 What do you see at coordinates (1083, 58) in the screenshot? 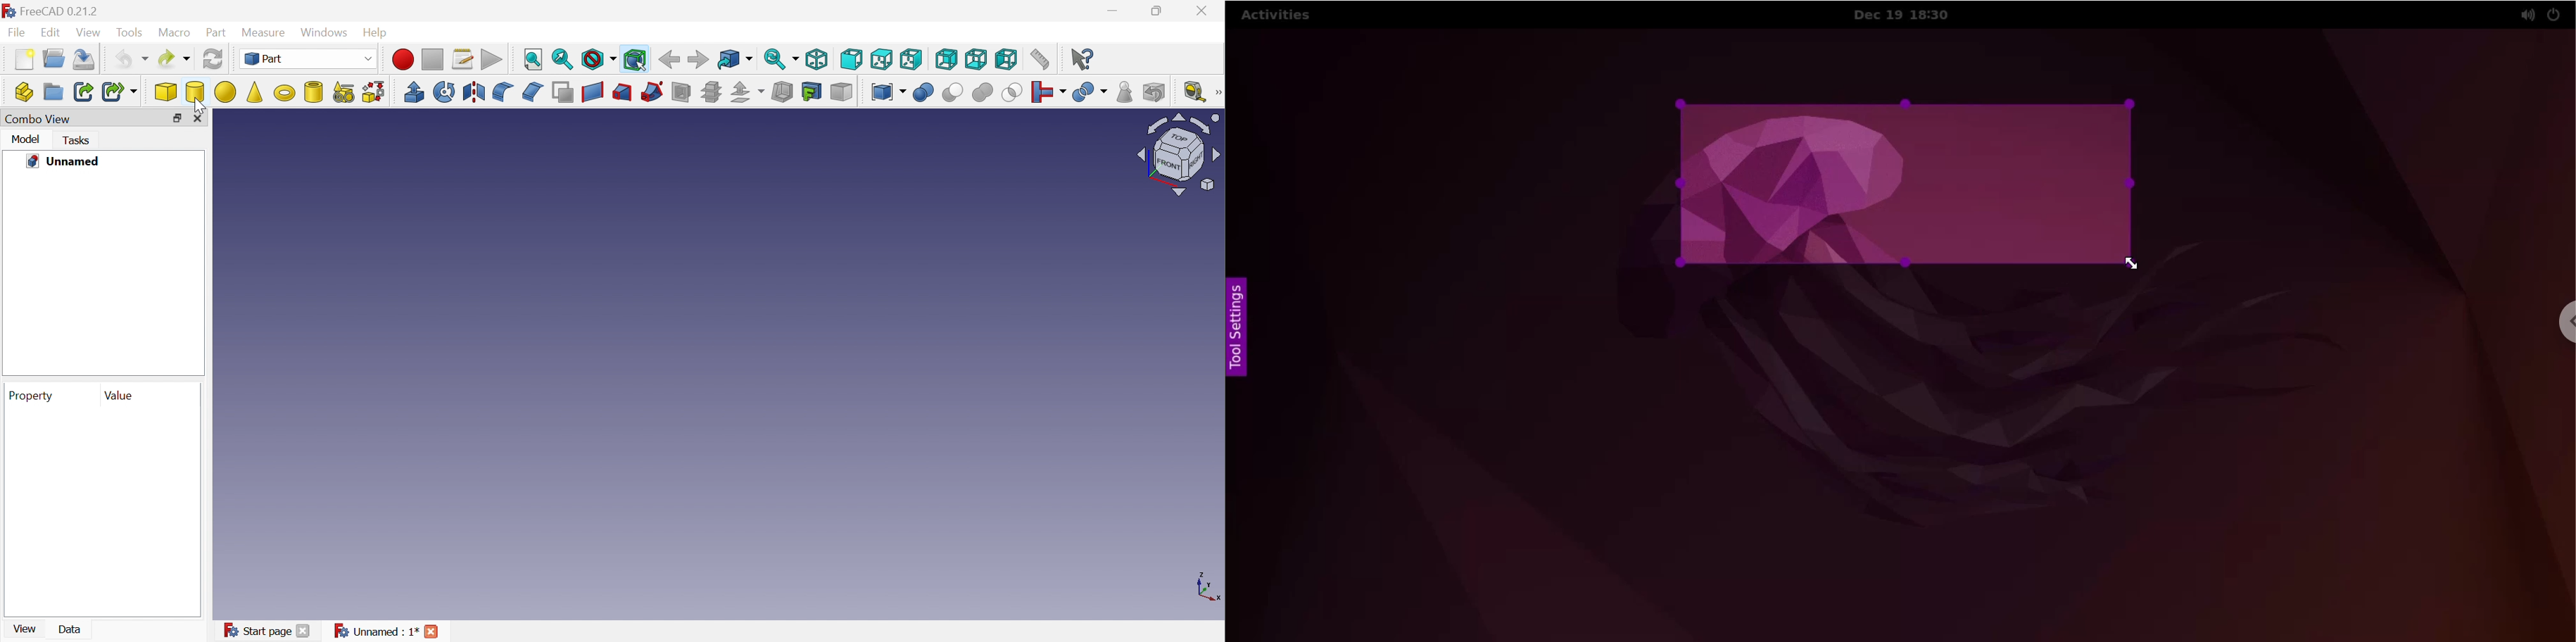
I see `What's this?` at bounding box center [1083, 58].